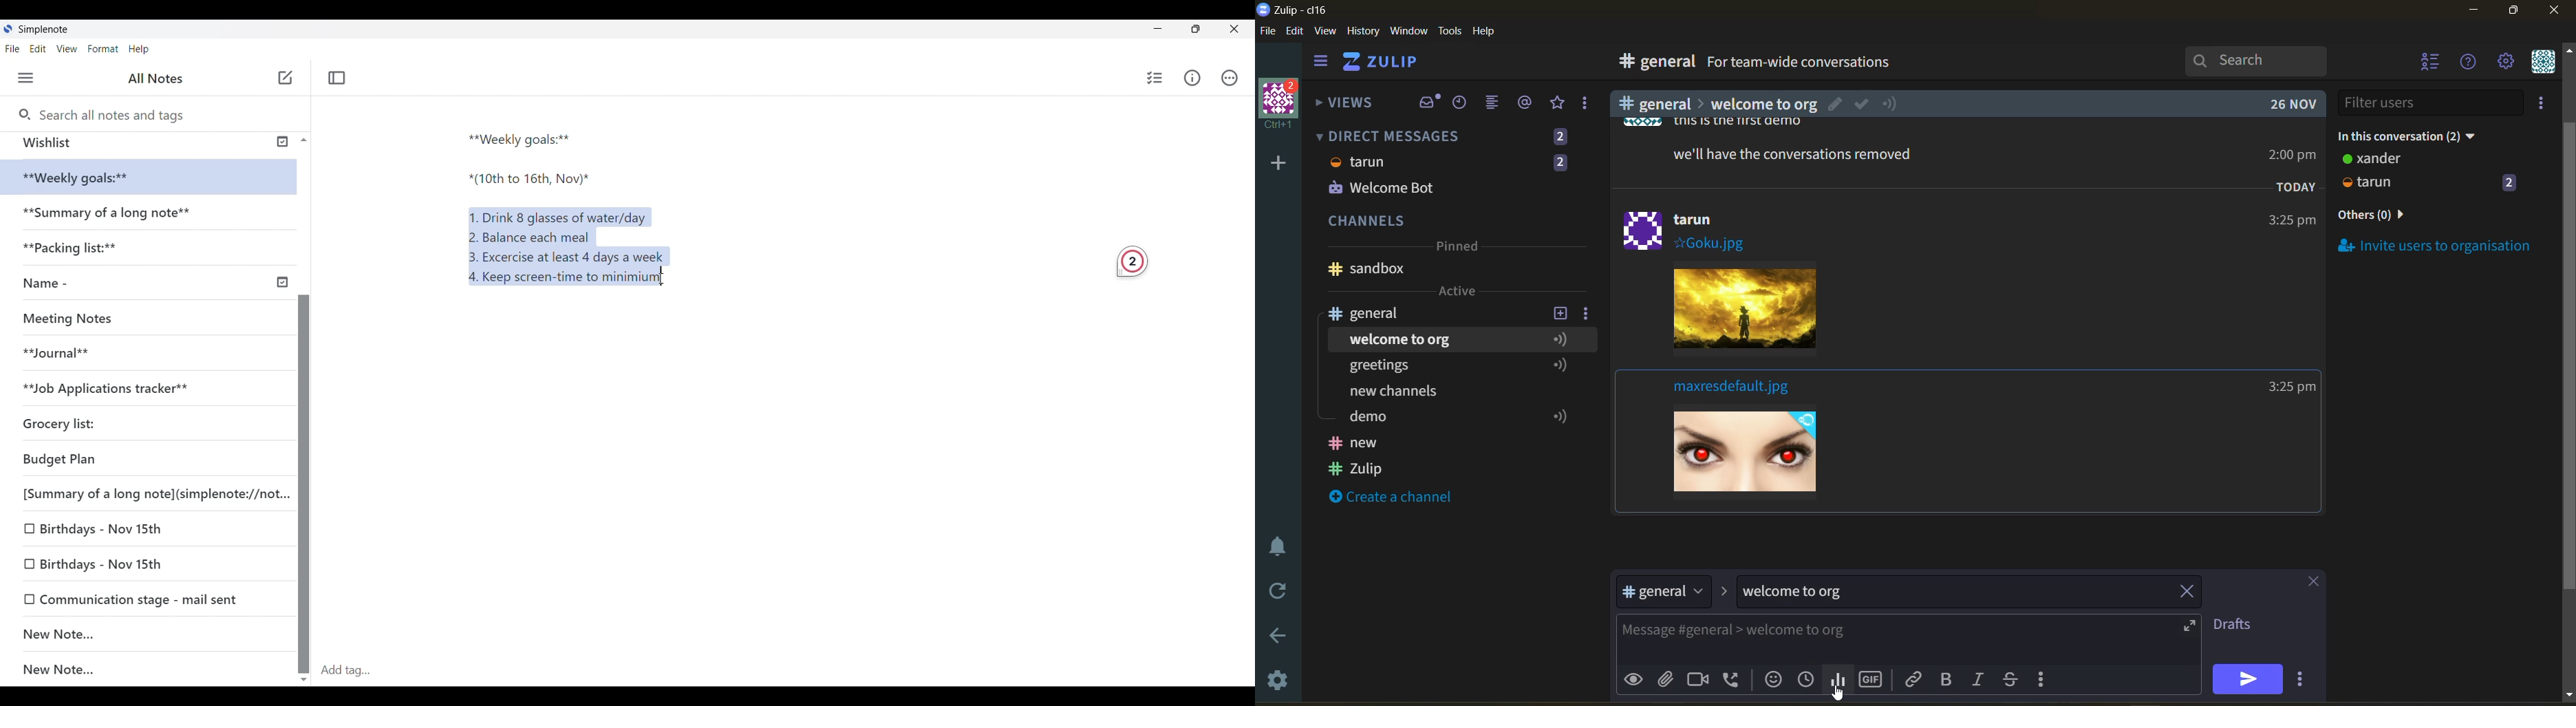 Image resolution: width=2576 pixels, height=728 pixels. What do you see at coordinates (784, 670) in the screenshot?
I see `Add tag` at bounding box center [784, 670].